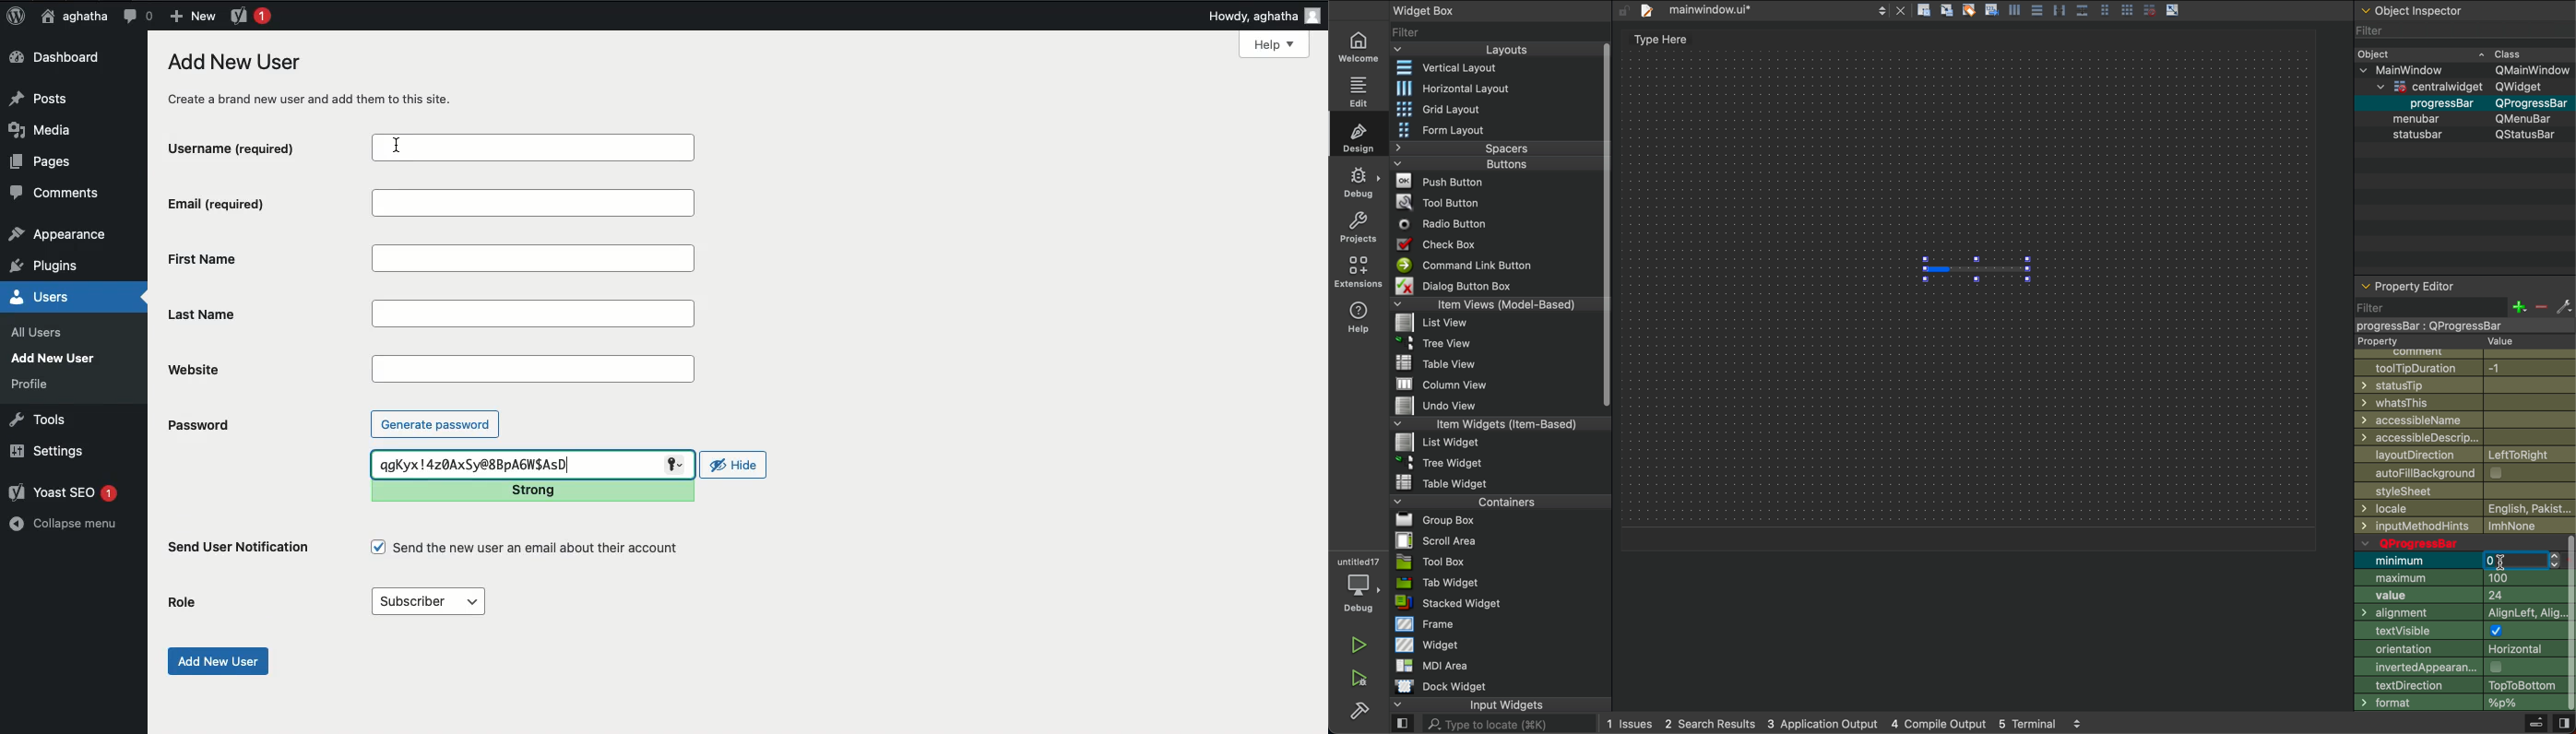  What do you see at coordinates (435, 423) in the screenshot?
I see `Generate password` at bounding box center [435, 423].